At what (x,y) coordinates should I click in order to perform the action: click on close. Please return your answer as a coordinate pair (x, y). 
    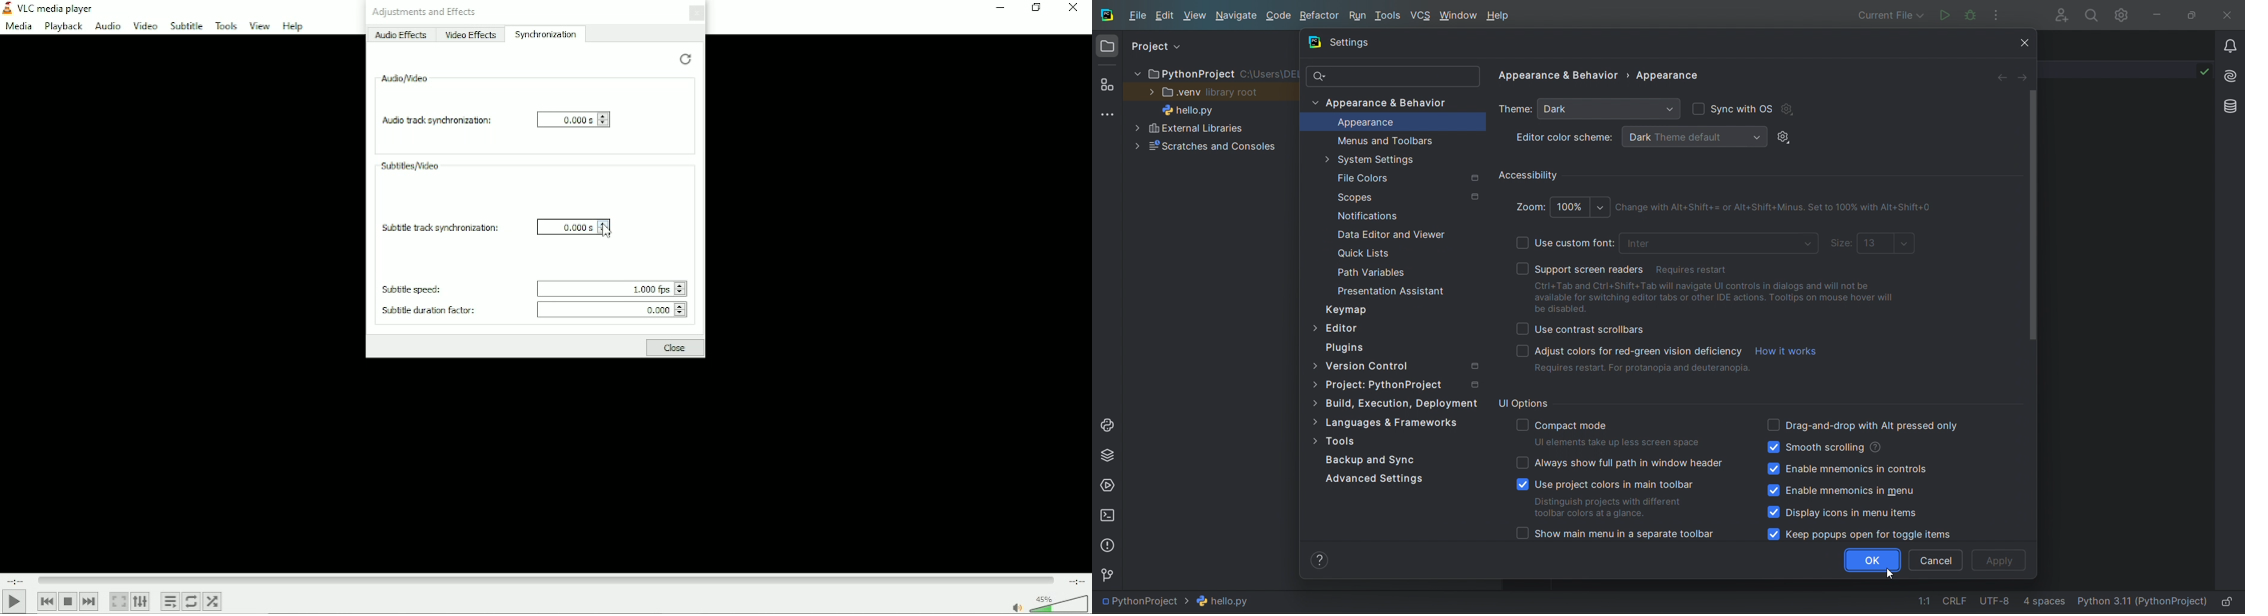
    Looking at the image, I should click on (2231, 16).